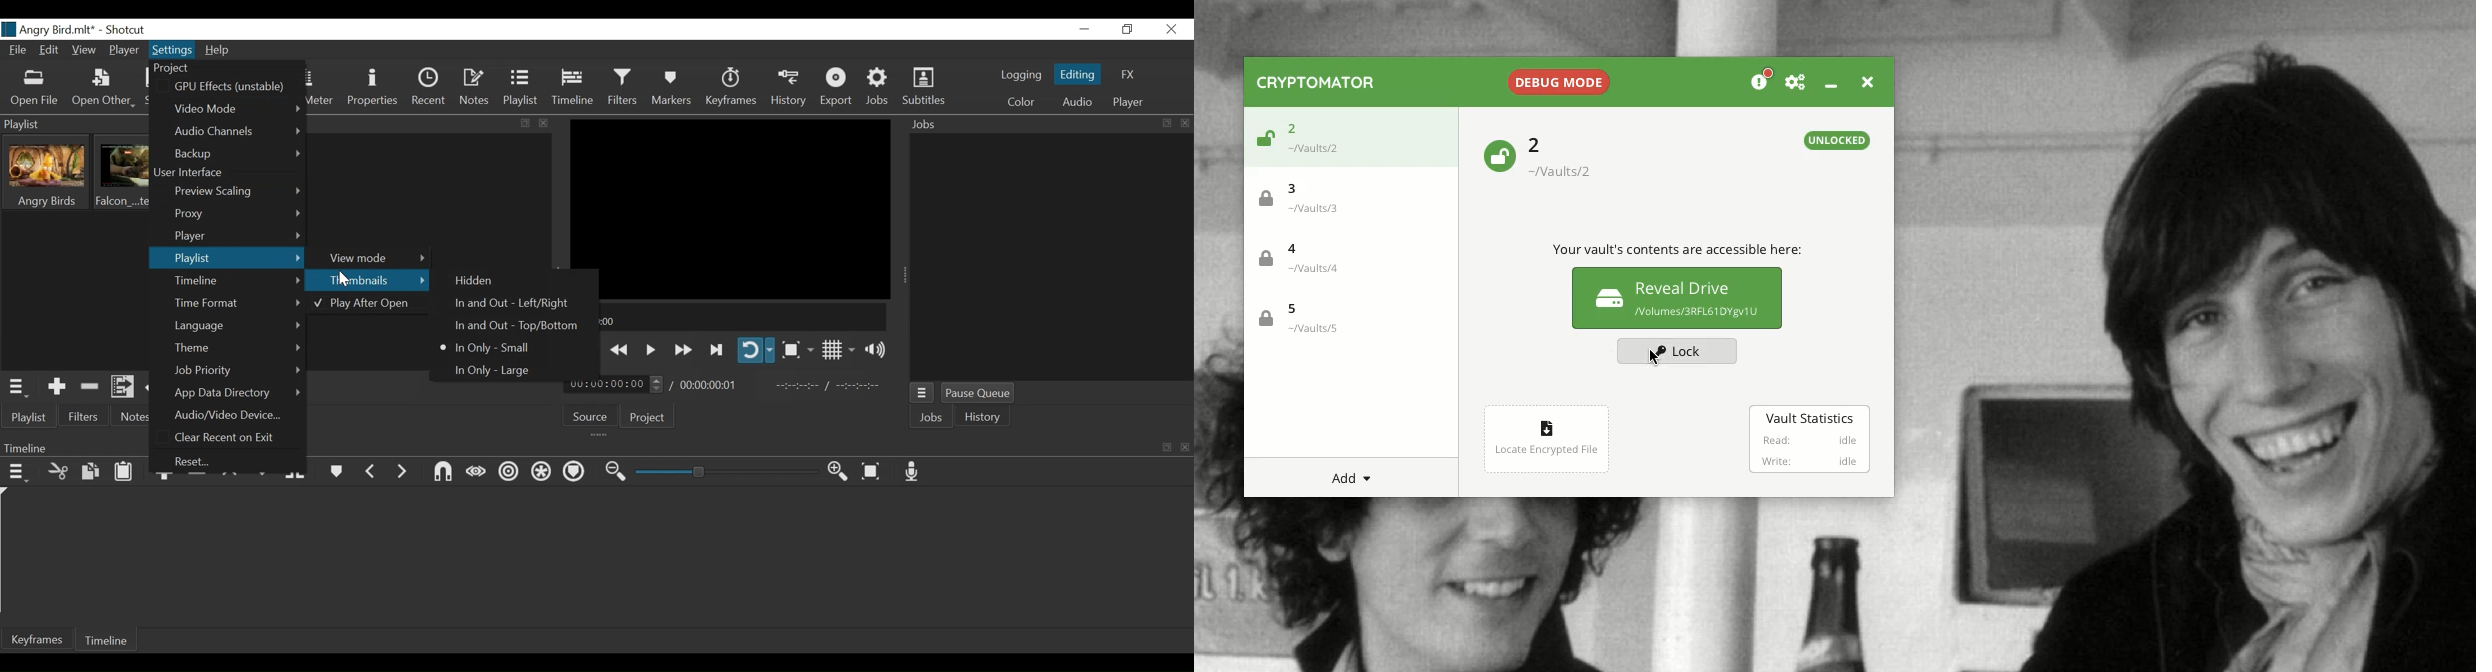  What do you see at coordinates (731, 208) in the screenshot?
I see `Media Viewer` at bounding box center [731, 208].